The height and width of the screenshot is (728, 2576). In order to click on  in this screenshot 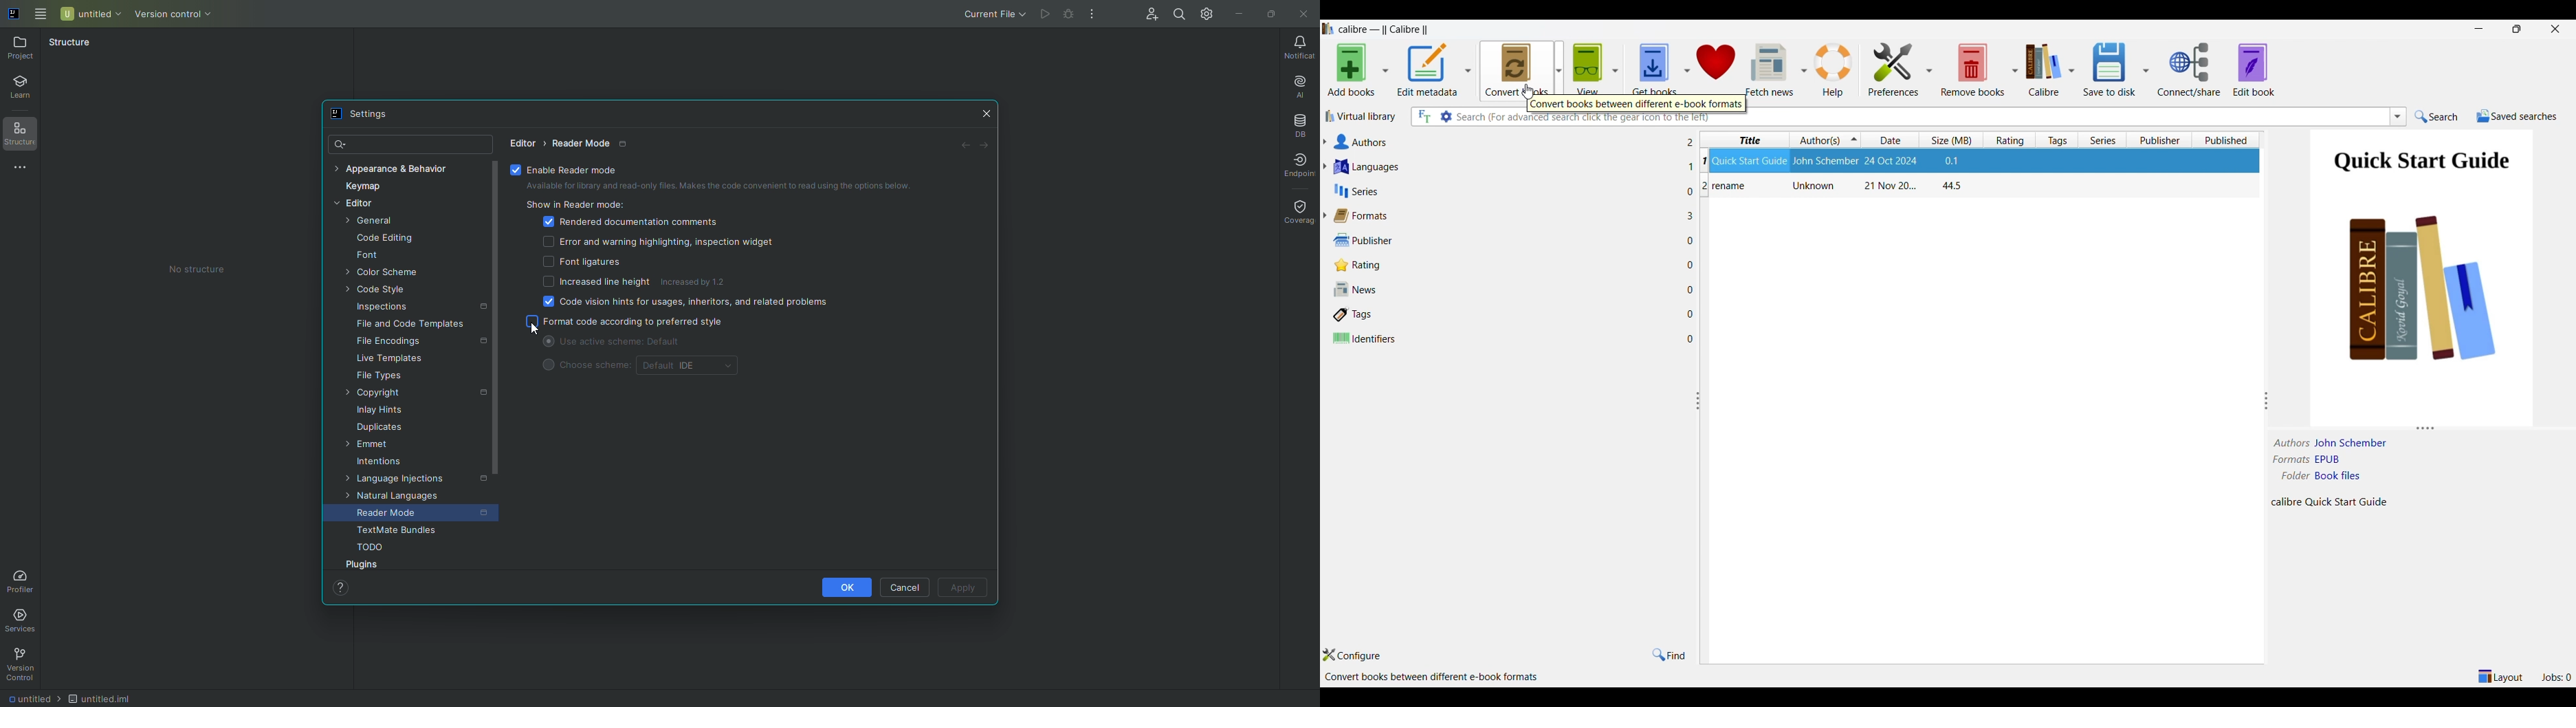, I will do `click(2420, 274)`.